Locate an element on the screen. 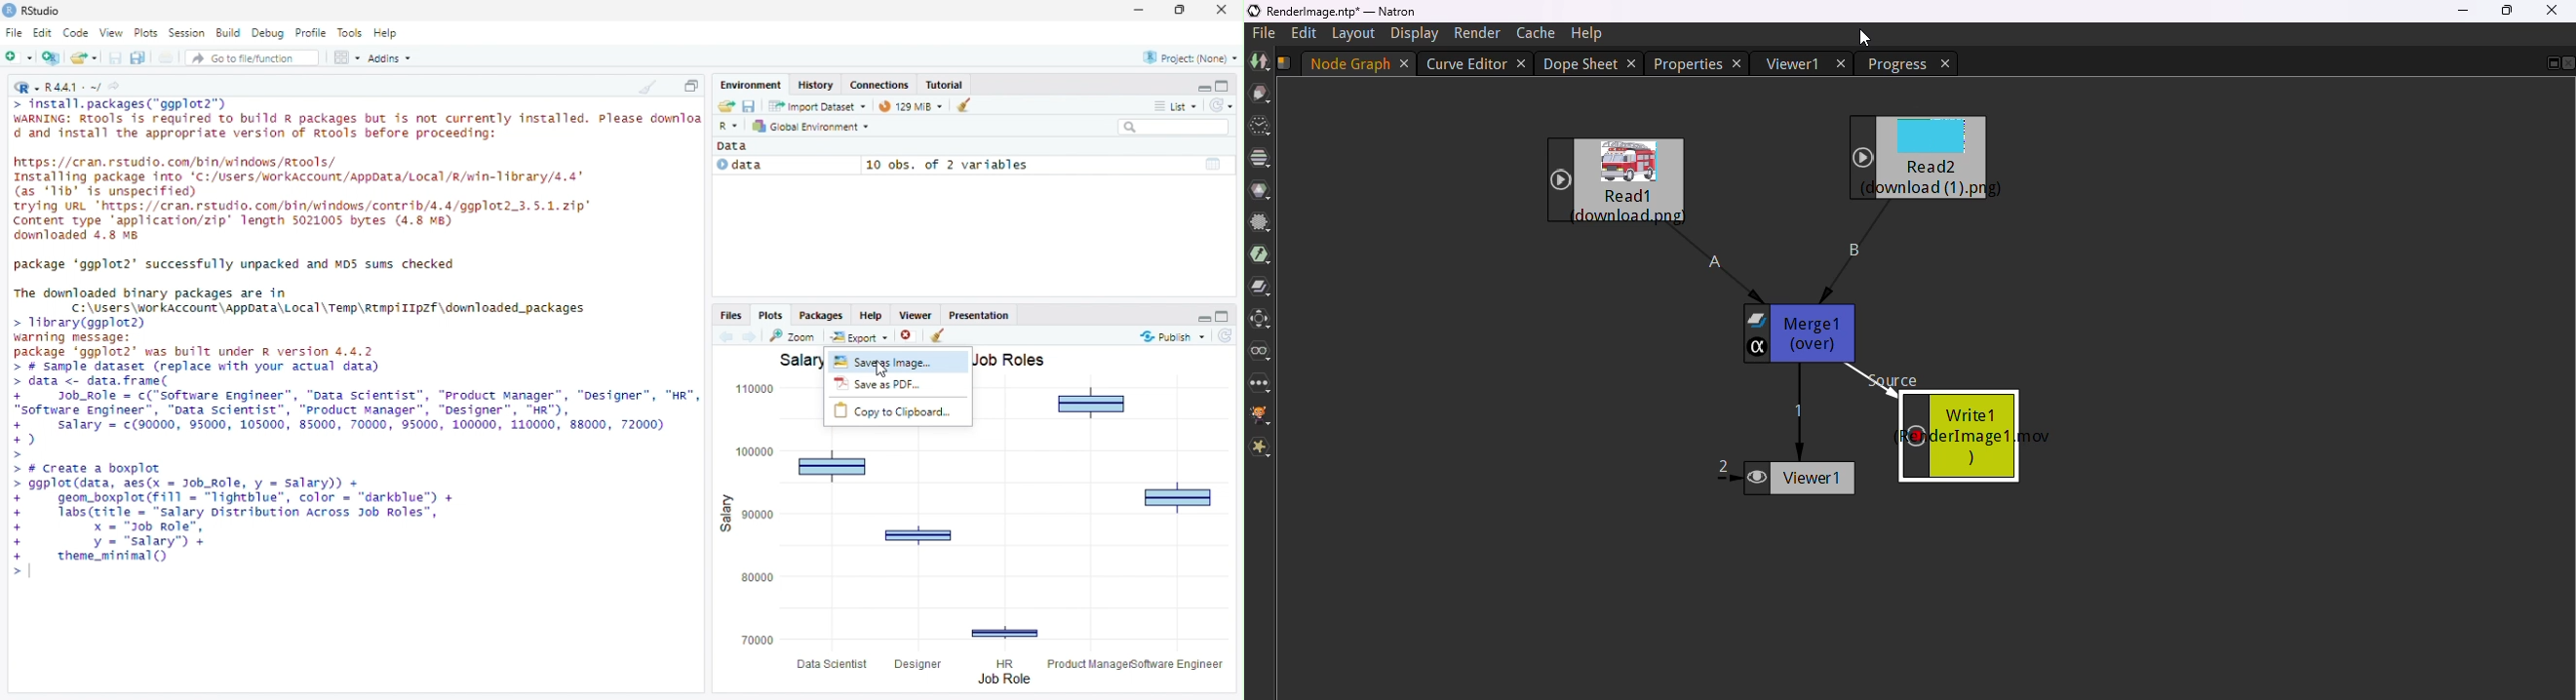 The width and height of the screenshot is (2576, 700). Code is located at coordinates (76, 33).